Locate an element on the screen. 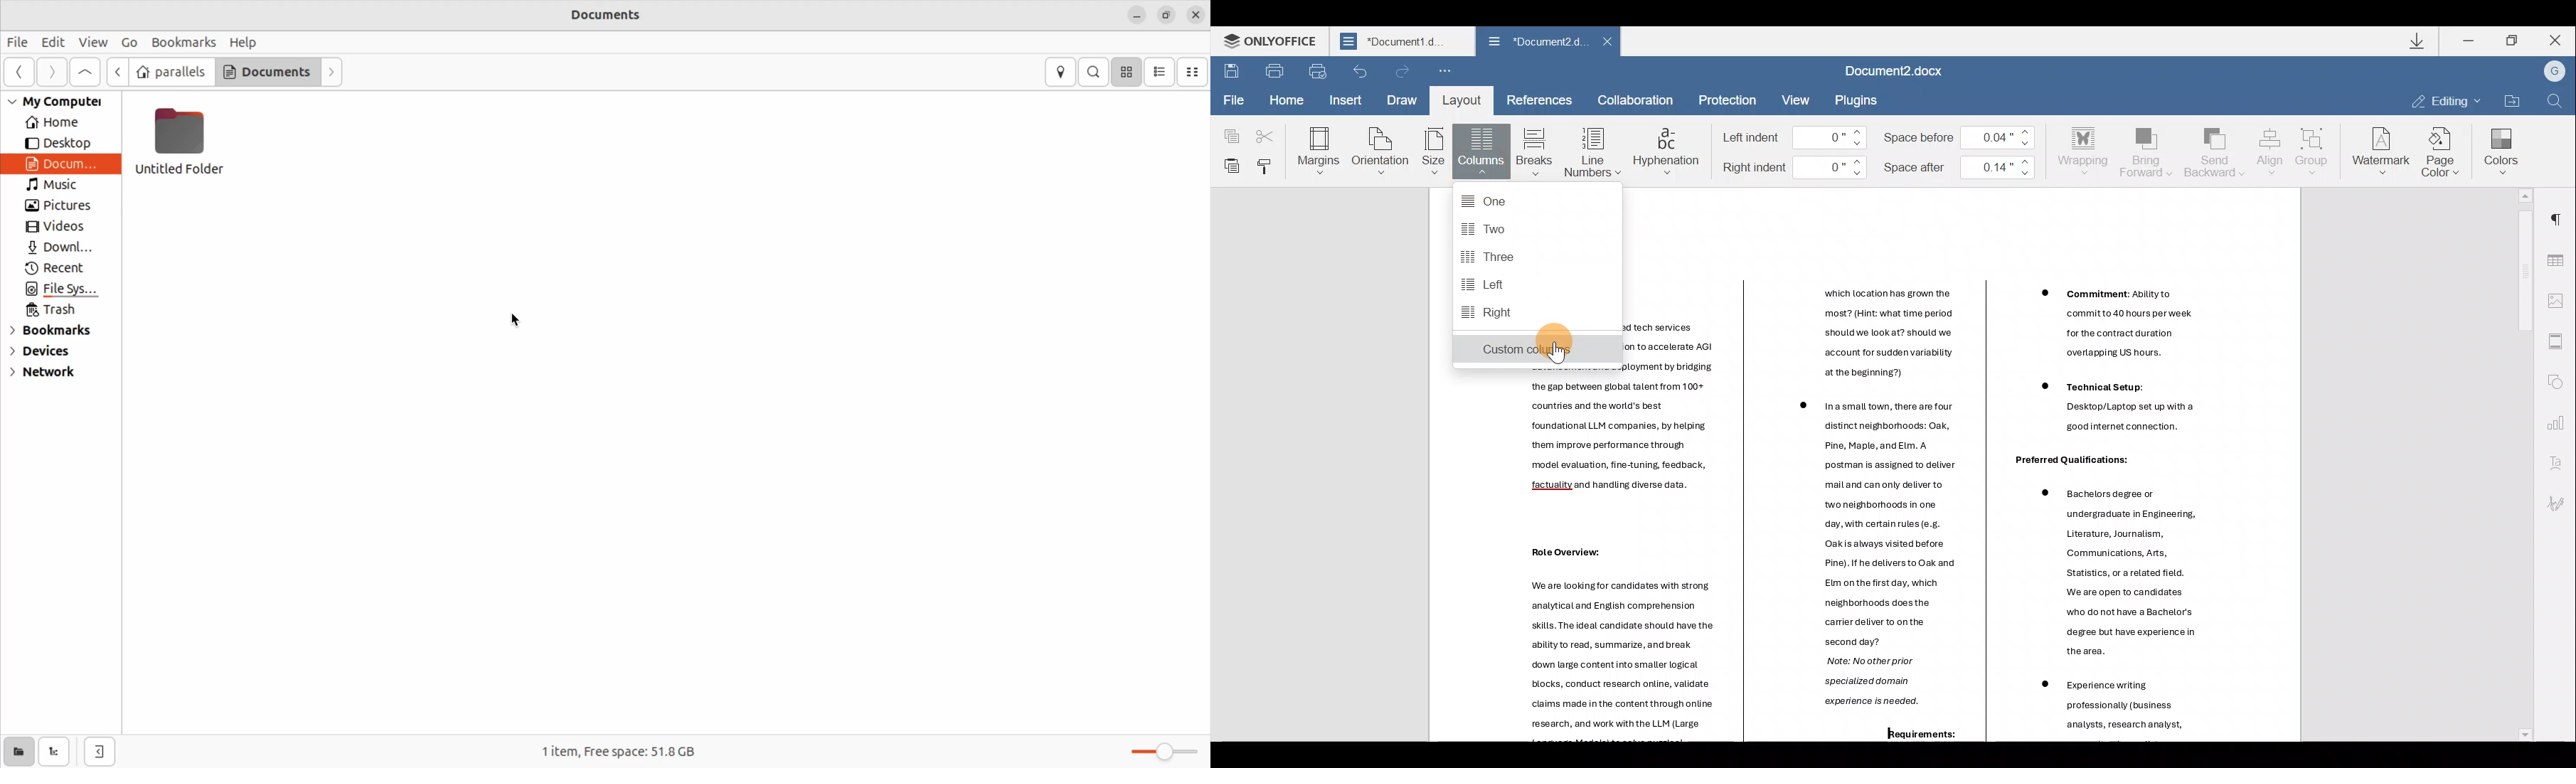  Size is located at coordinates (1434, 152).